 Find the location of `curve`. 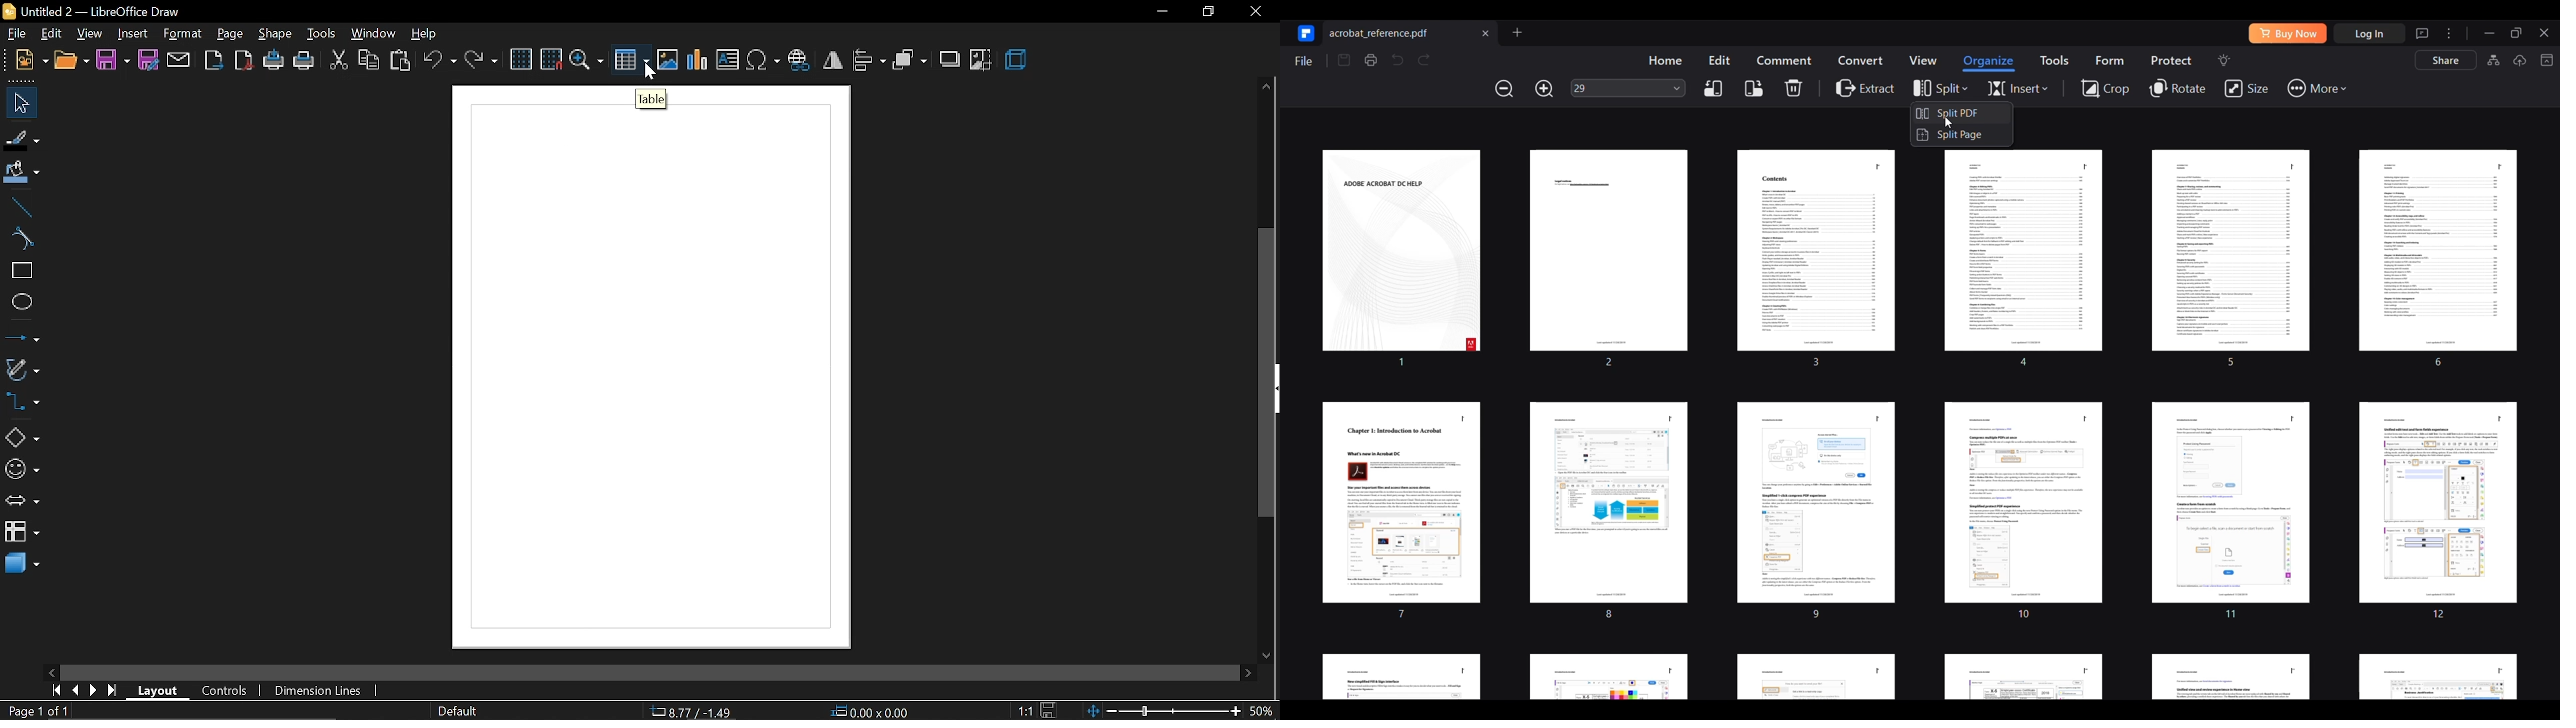

curve is located at coordinates (22, 239).